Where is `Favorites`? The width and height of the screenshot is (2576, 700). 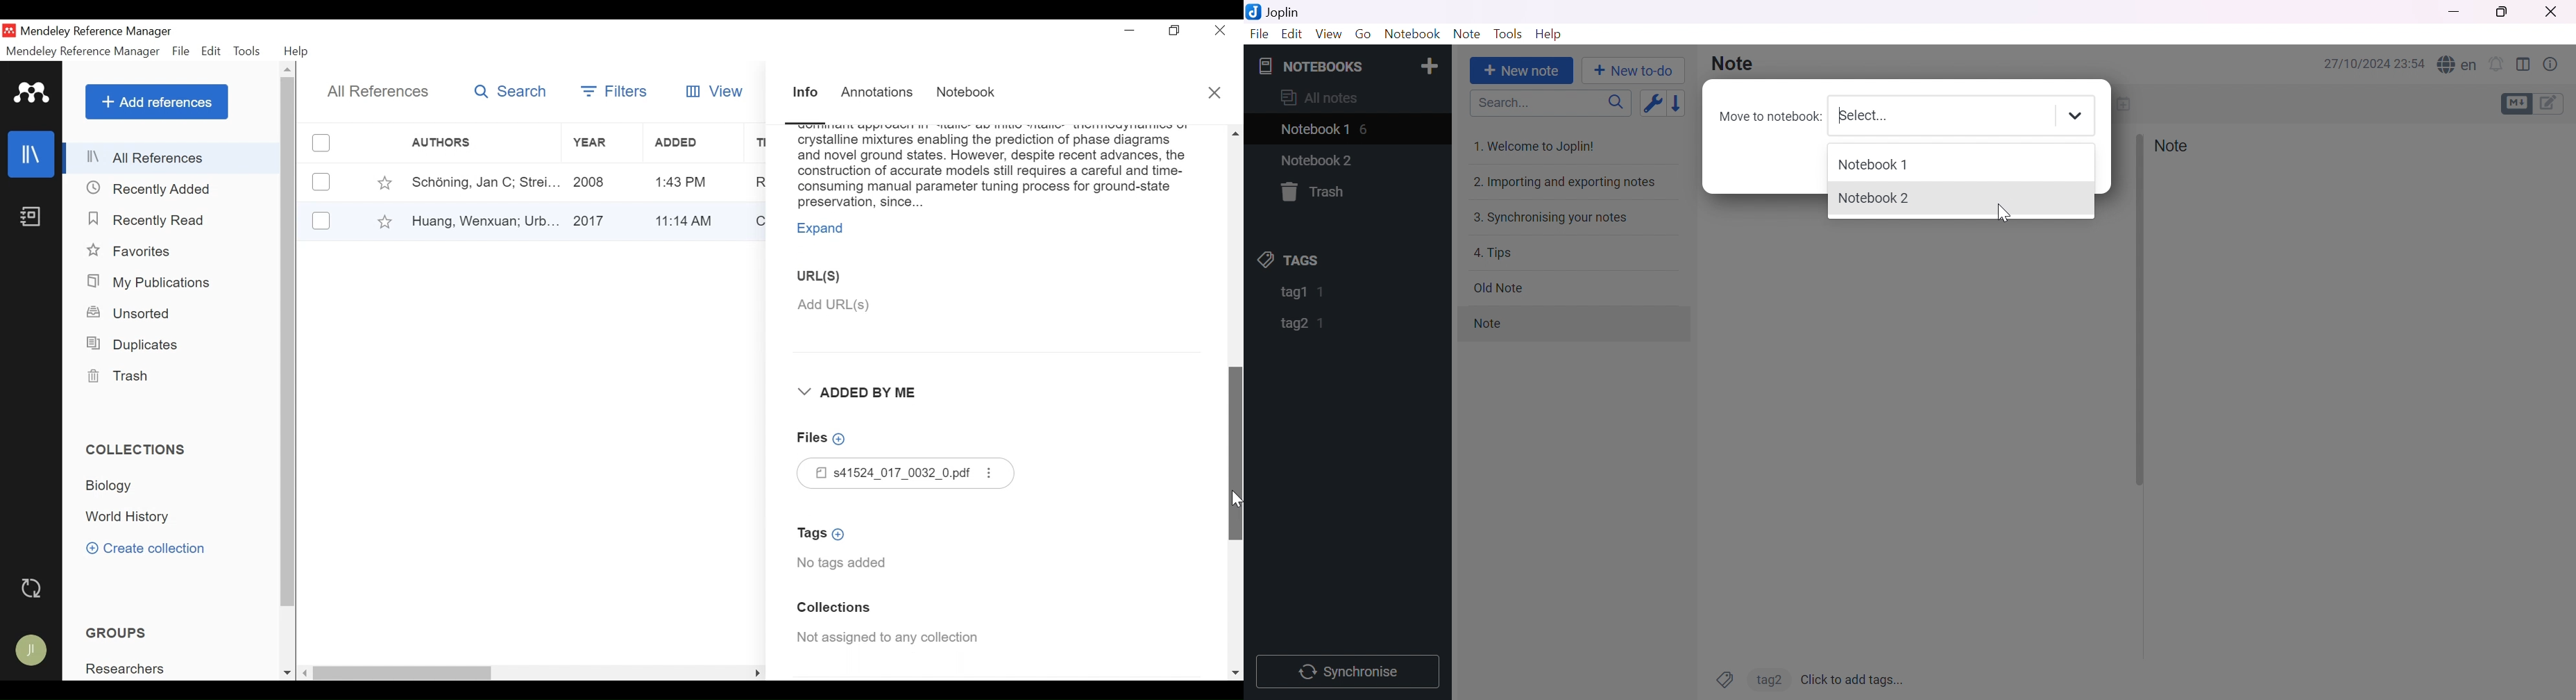 Favorites is located at coordinates (133, 251).